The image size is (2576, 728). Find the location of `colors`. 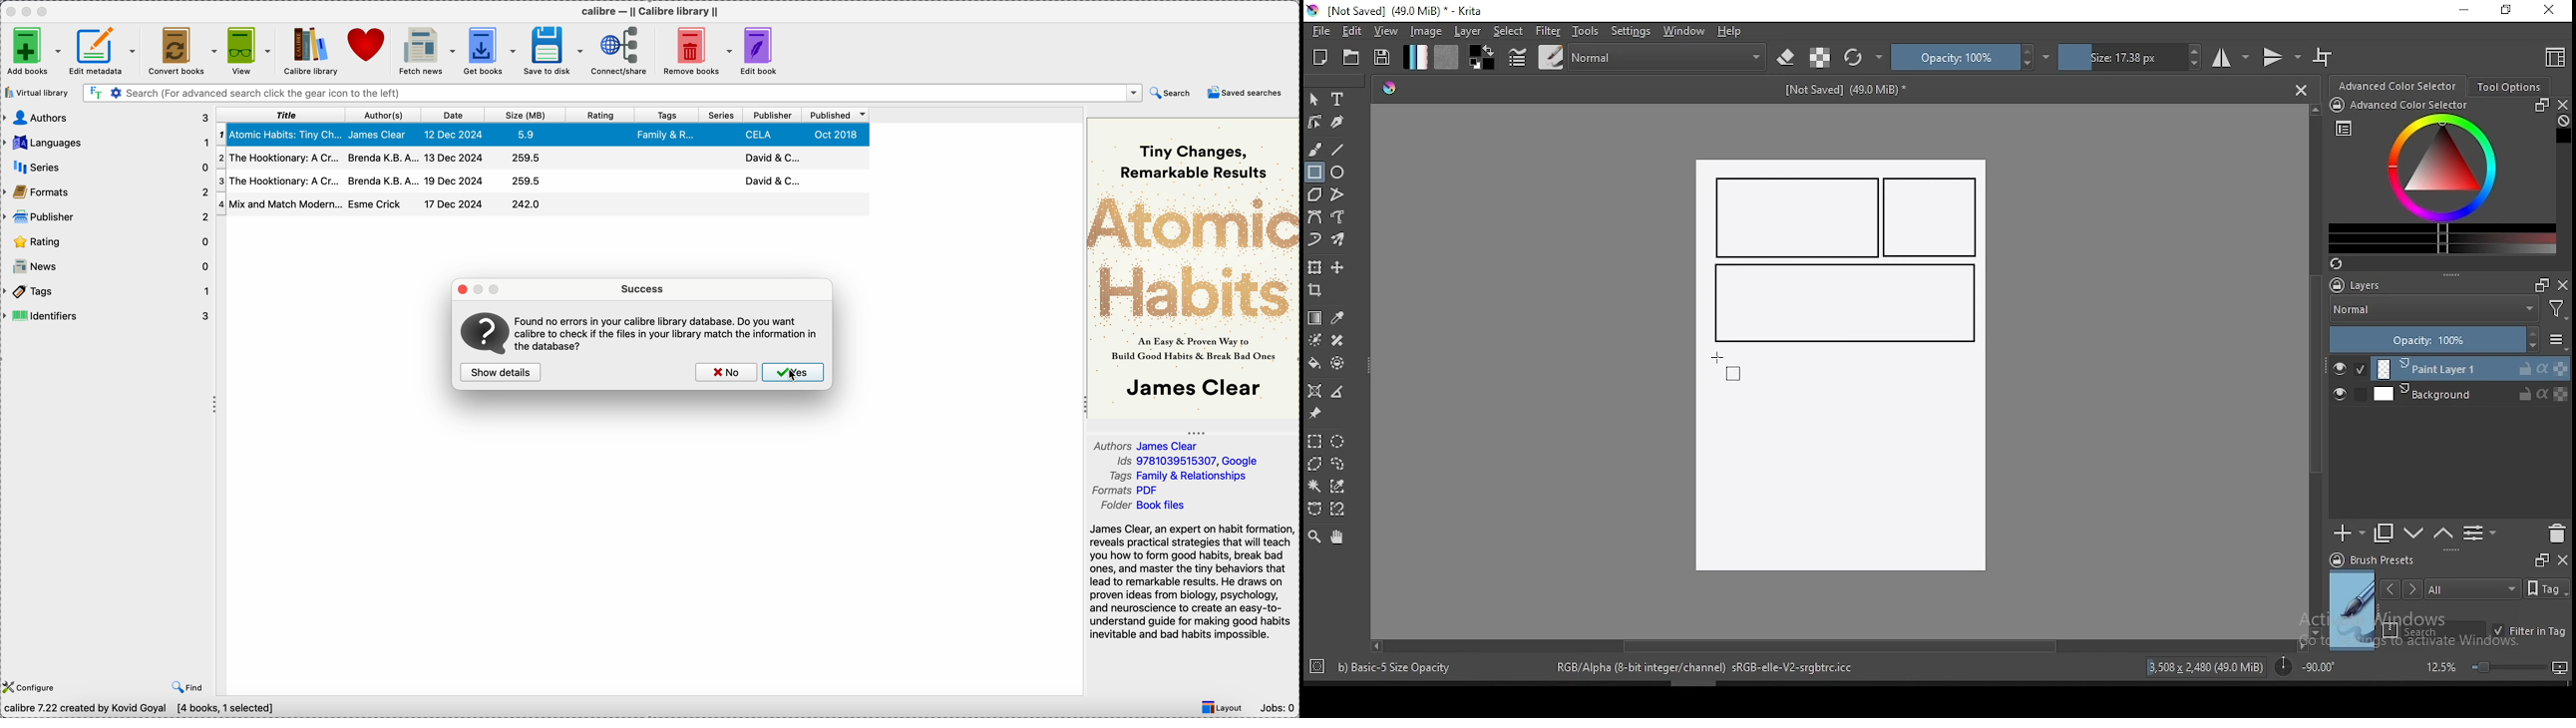

colors is located at coordinates (1482, 57).